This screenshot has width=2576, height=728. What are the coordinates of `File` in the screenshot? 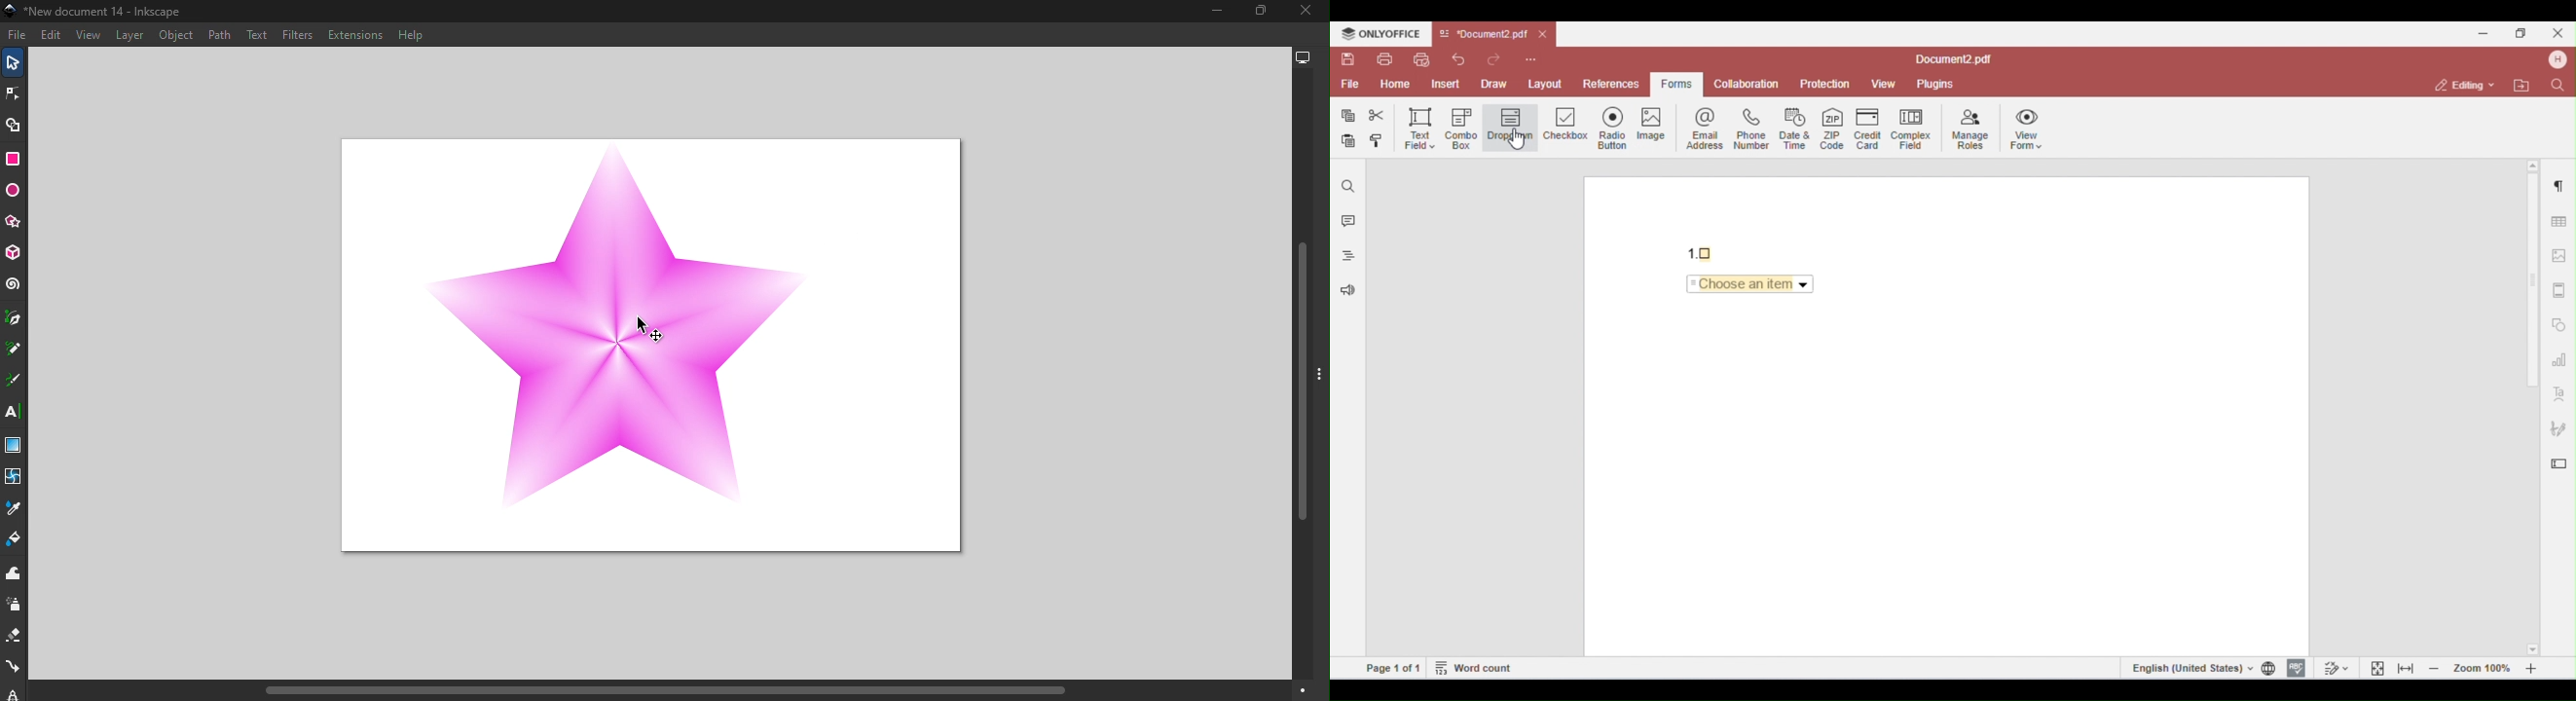 It's located at (19, 37).